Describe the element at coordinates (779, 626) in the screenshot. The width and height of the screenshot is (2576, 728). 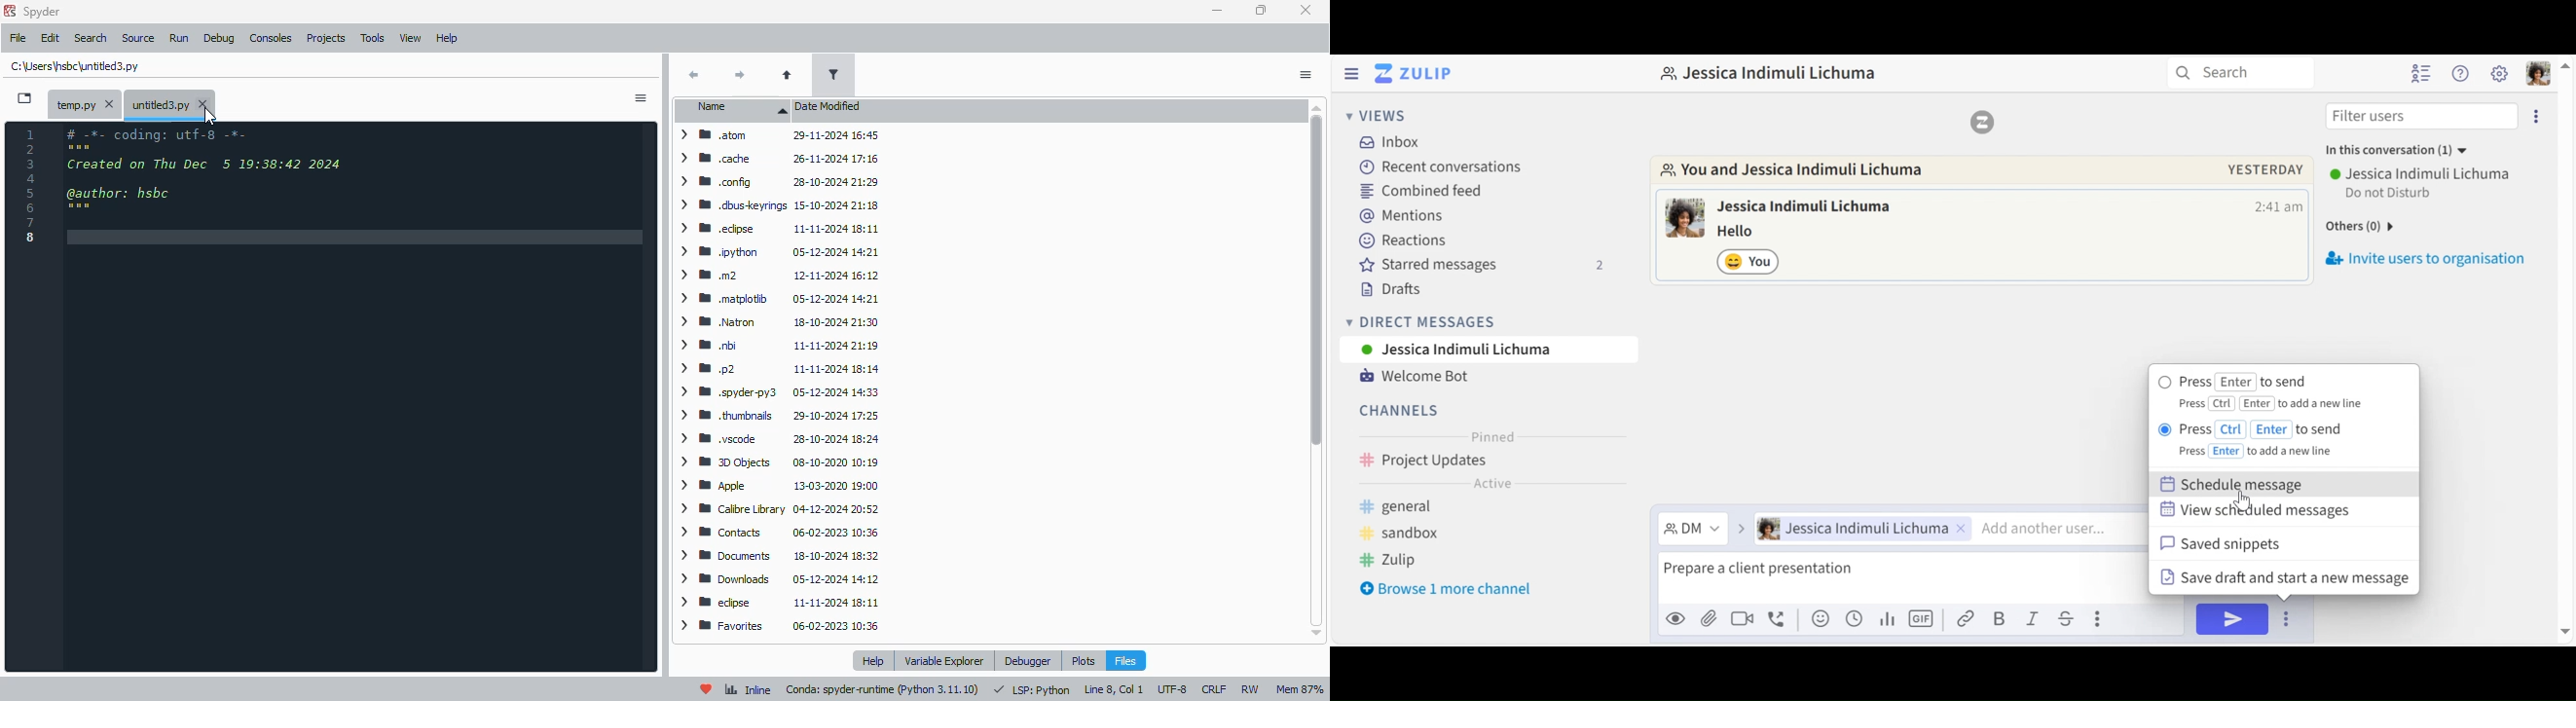
I see `> WB Favorites 06-02-2023 10:36` at that location.